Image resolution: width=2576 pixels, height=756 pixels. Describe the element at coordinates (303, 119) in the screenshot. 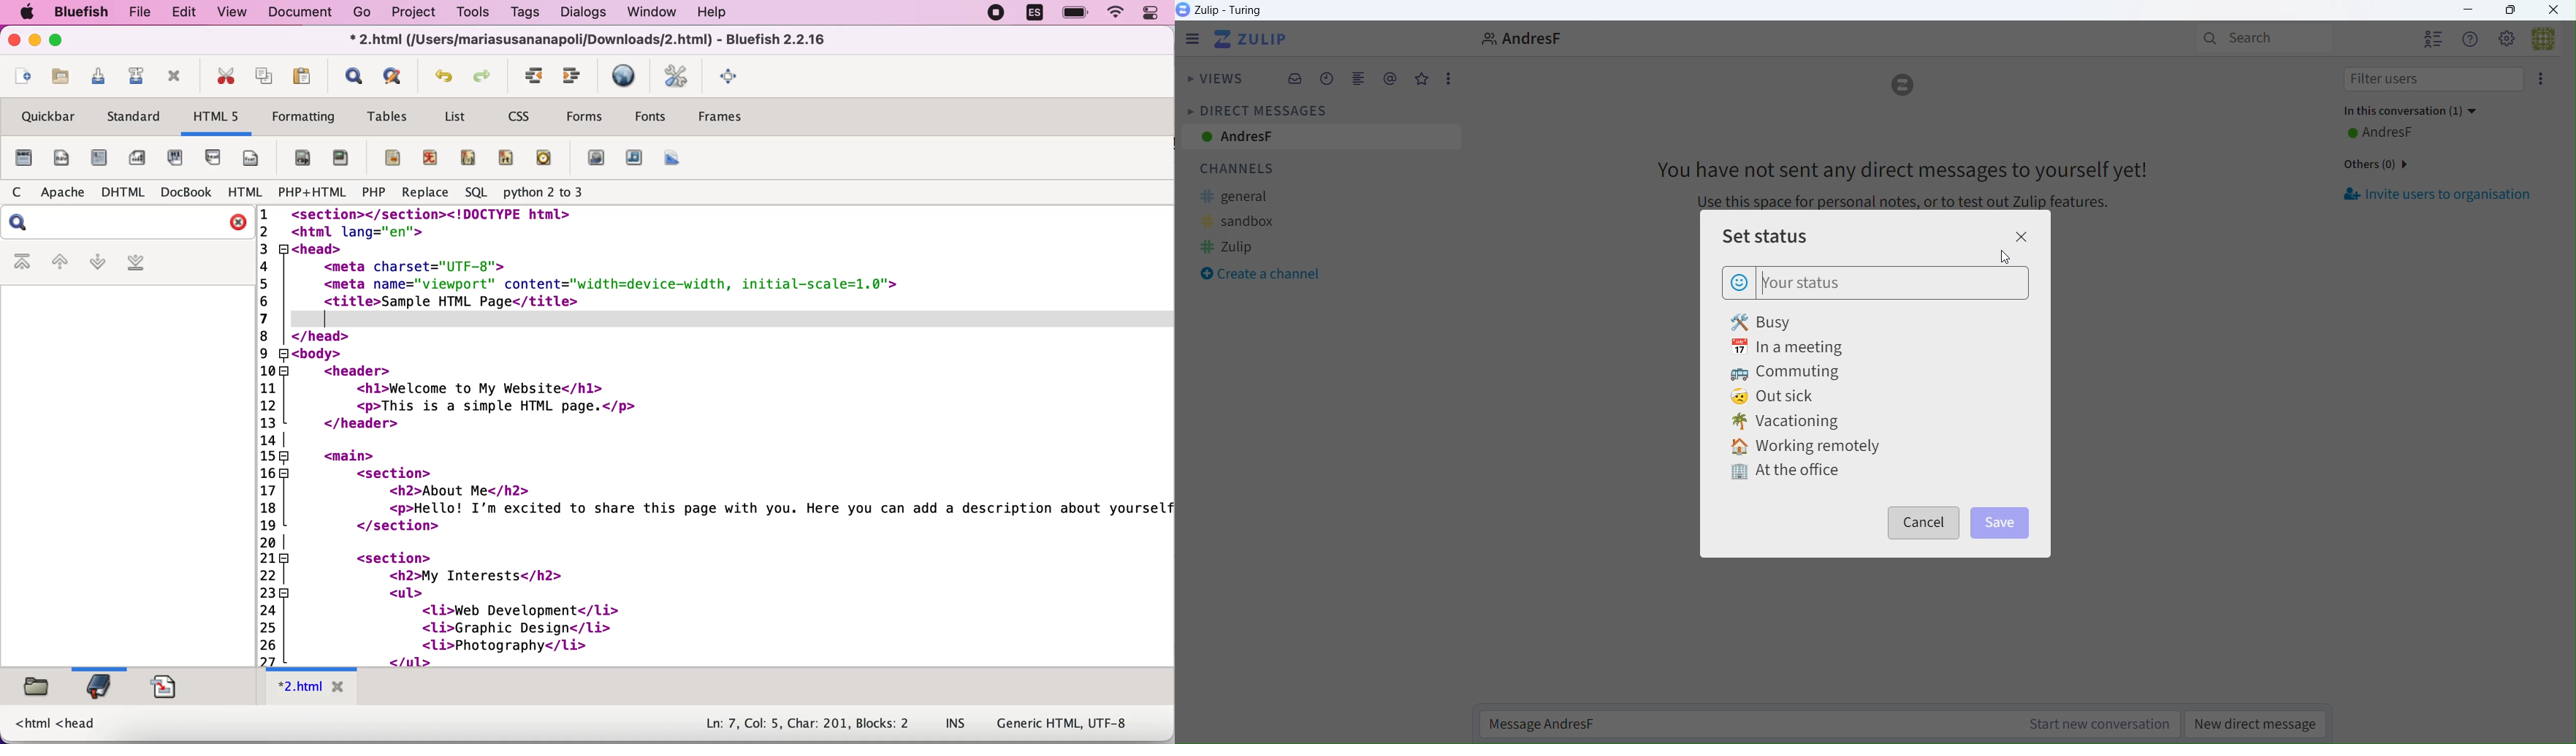

I see `formatting` at that location.